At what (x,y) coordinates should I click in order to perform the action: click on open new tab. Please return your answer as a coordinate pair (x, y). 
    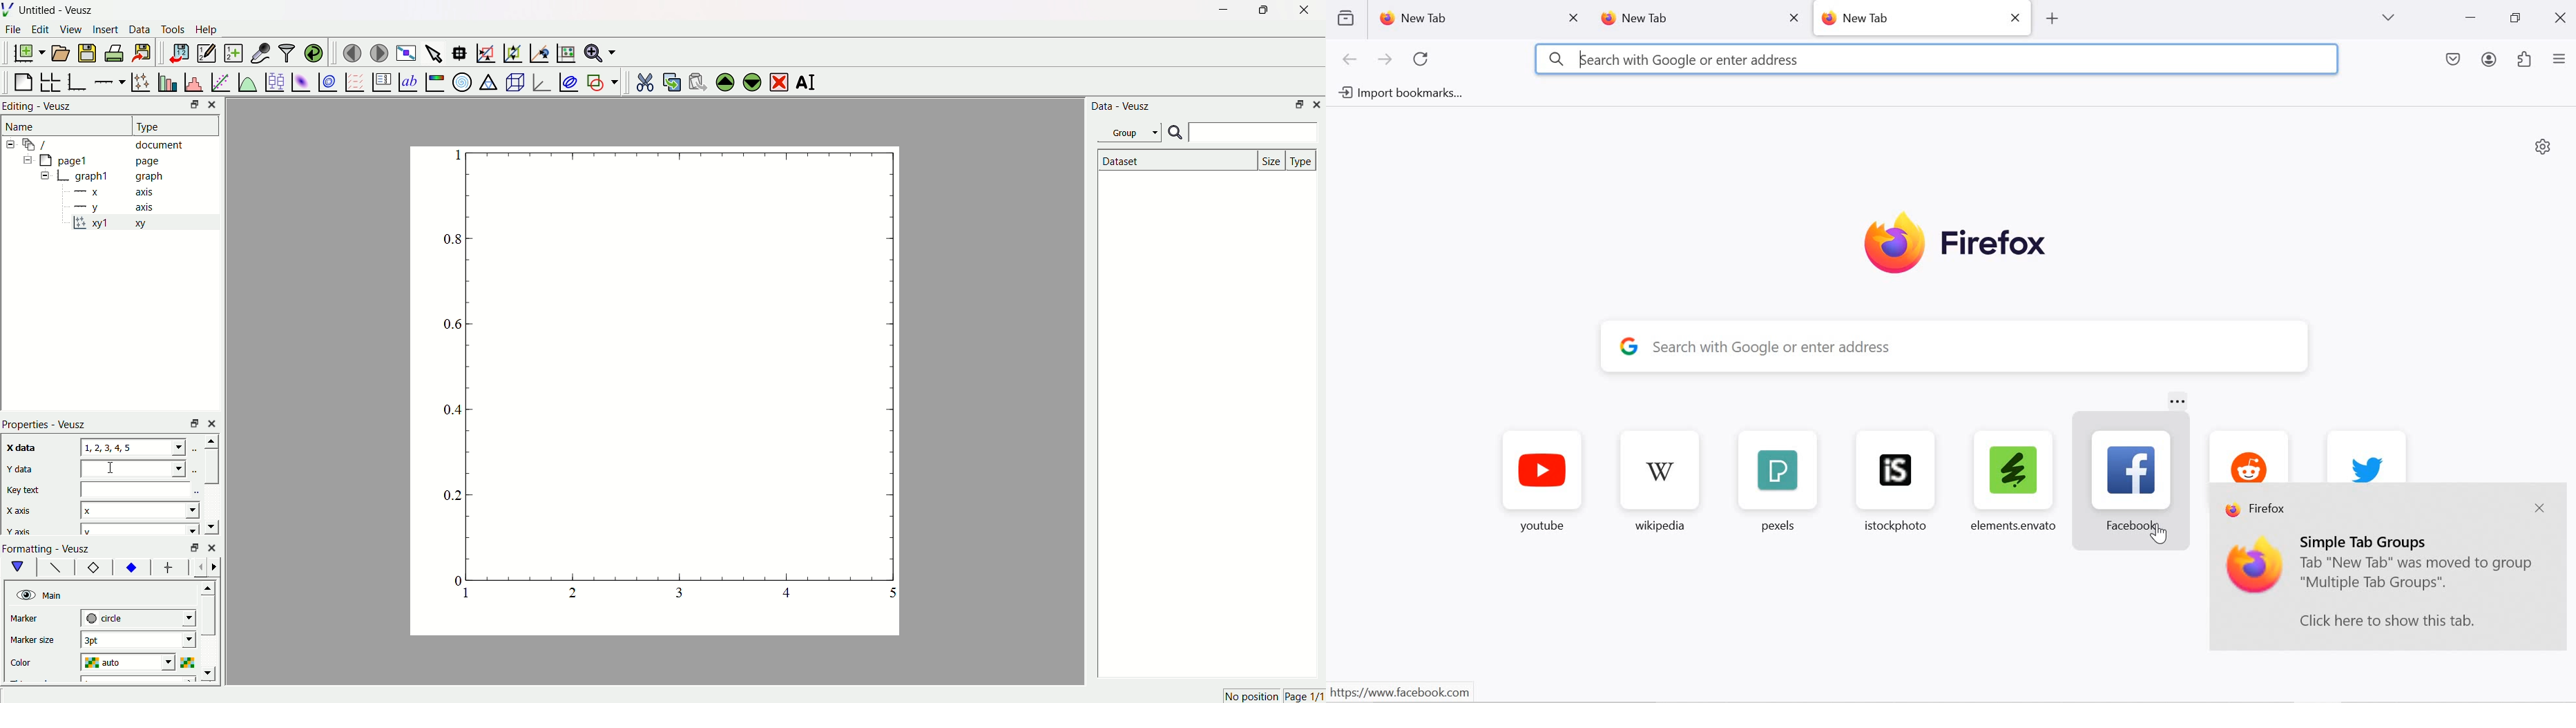
    Looking at the image, I should click on (2051, 18).